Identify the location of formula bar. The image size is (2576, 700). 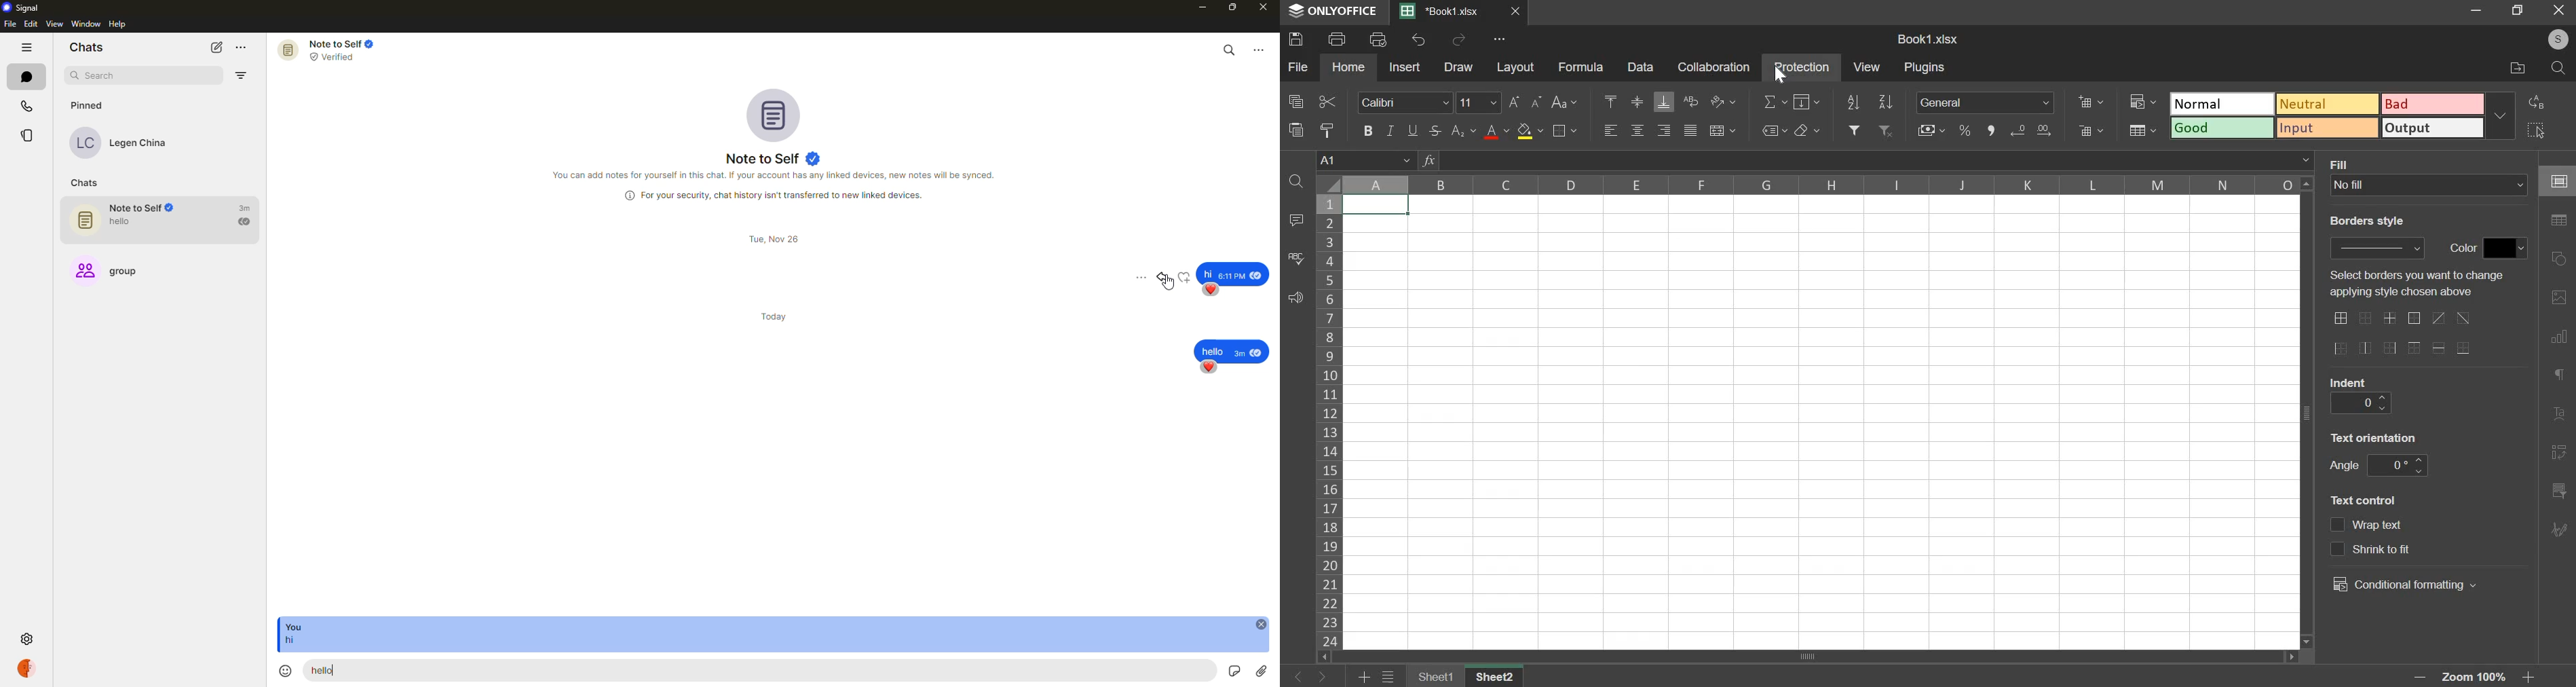
(1876, 160).